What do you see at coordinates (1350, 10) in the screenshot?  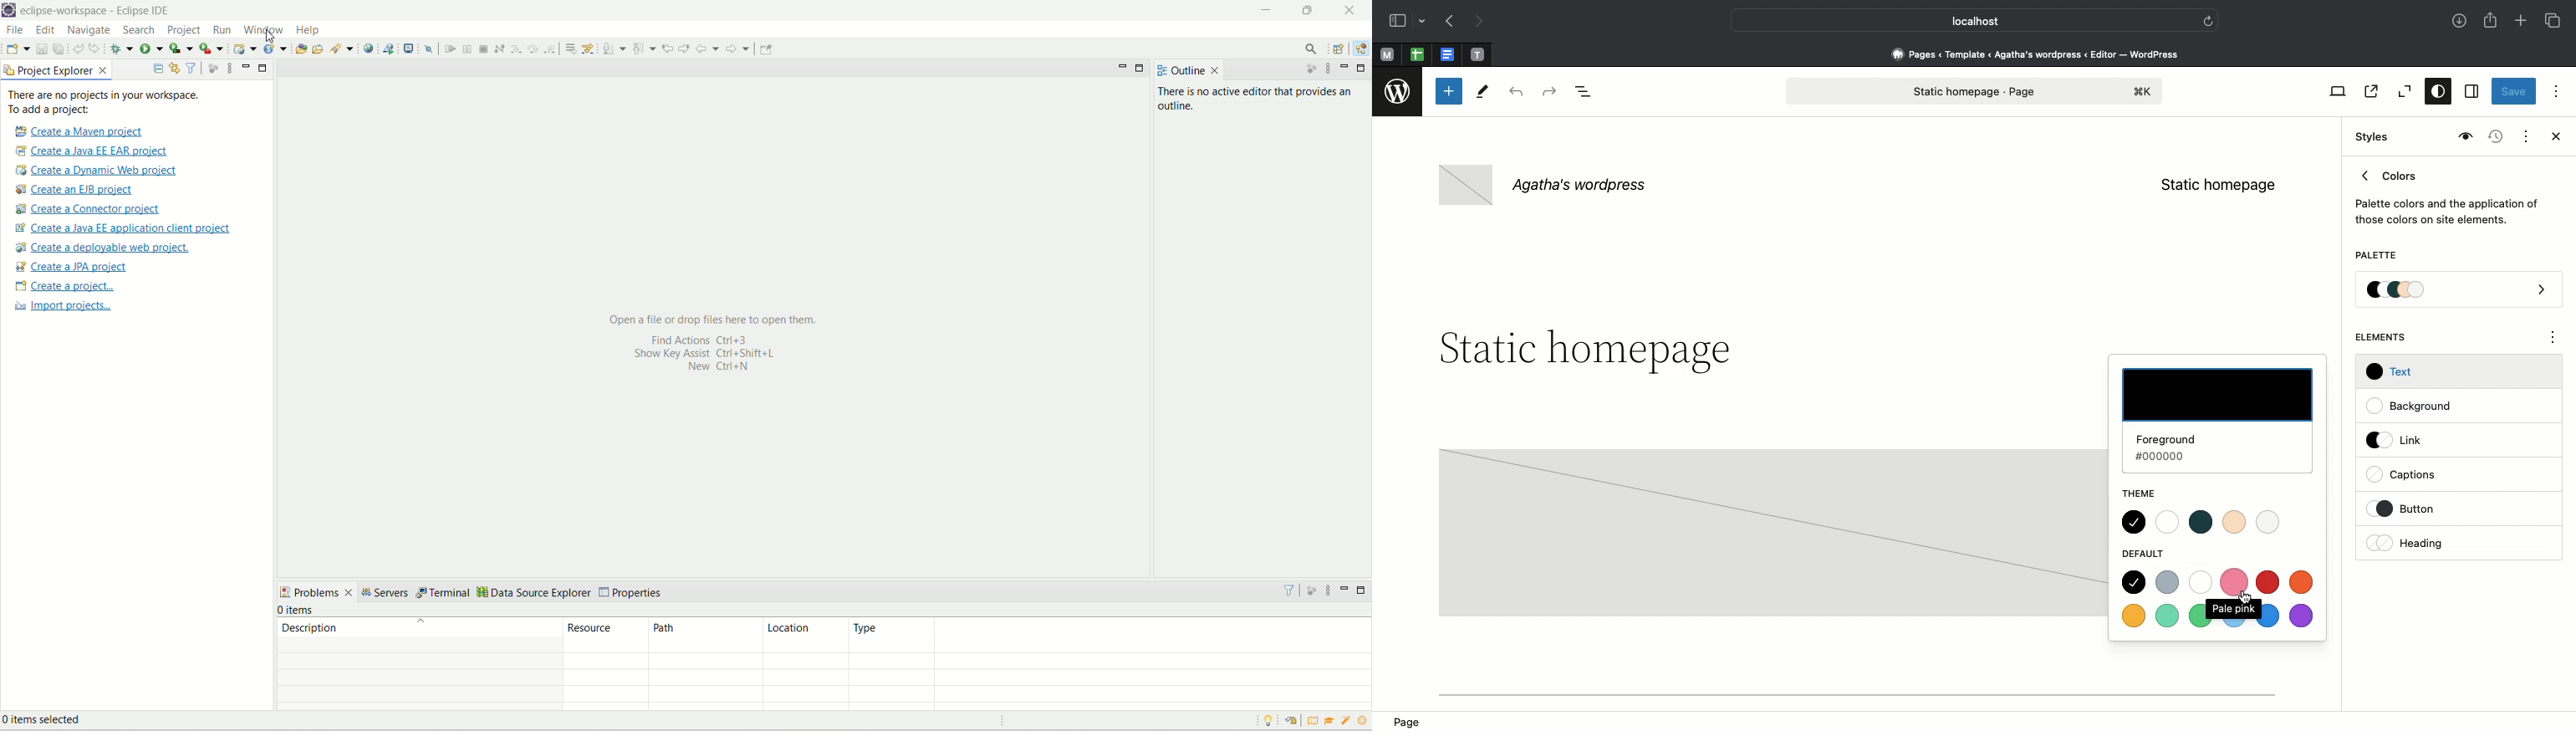 I see `close` at bounding box center [1350, 10].